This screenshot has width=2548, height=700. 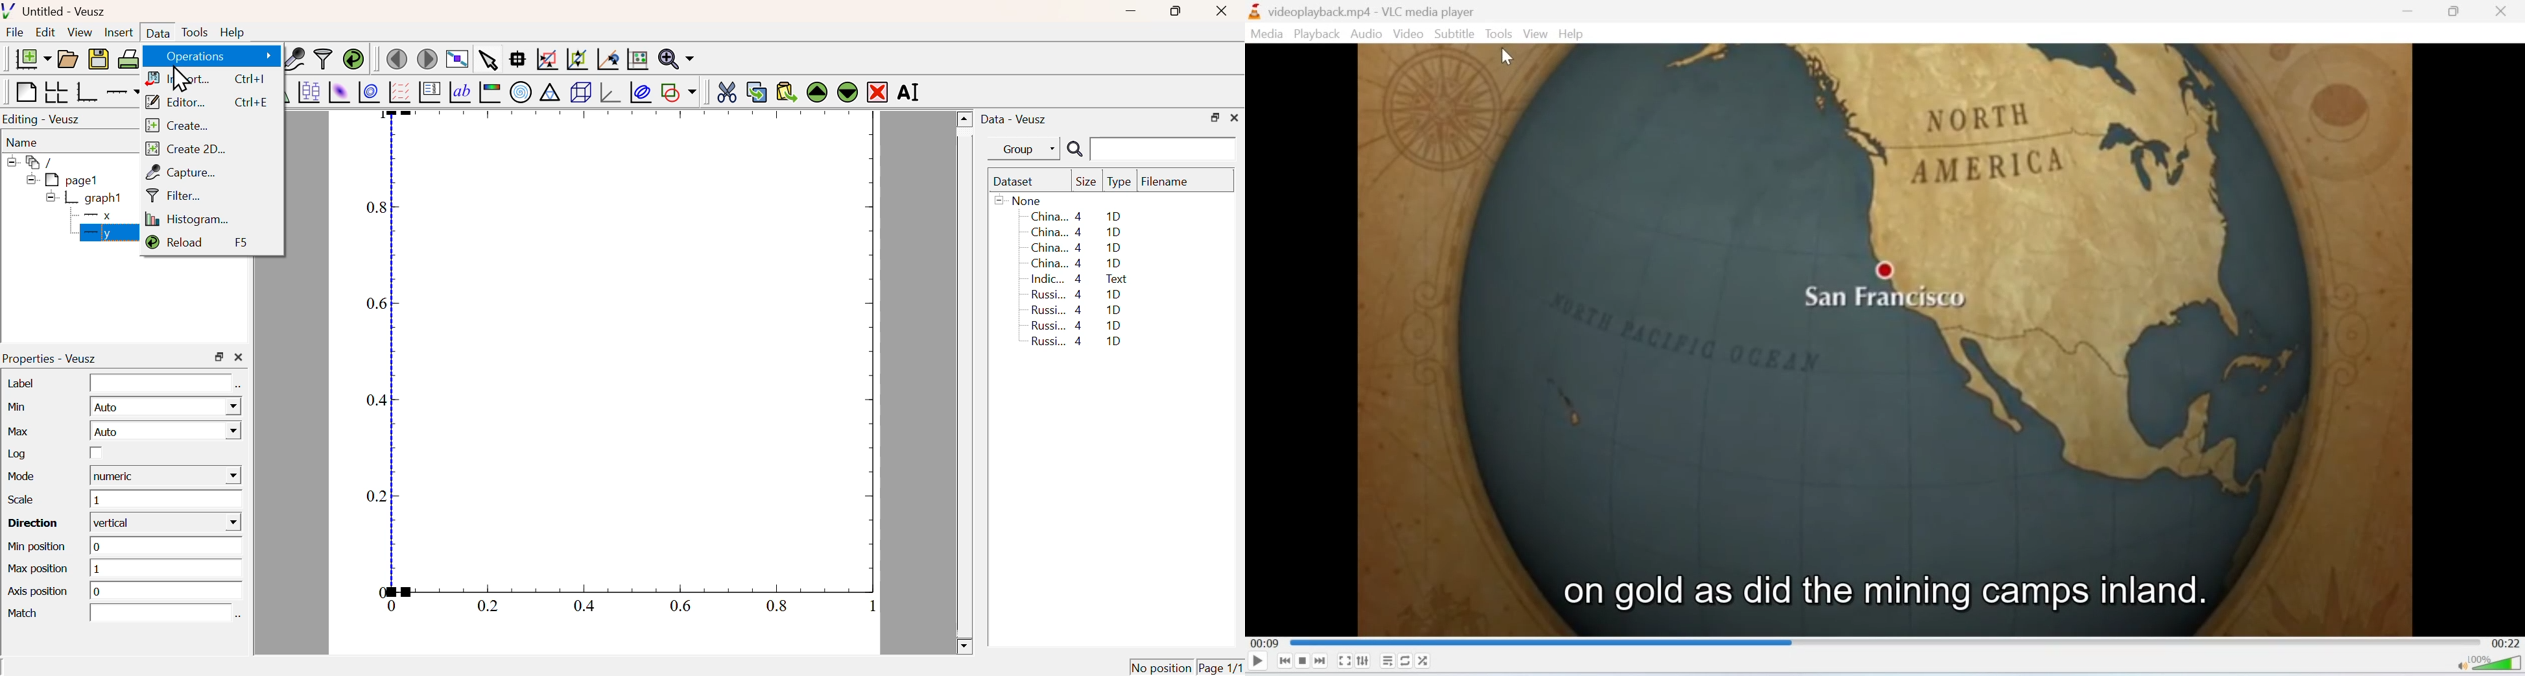 I want to click on Data, so click(x=157, y=32).